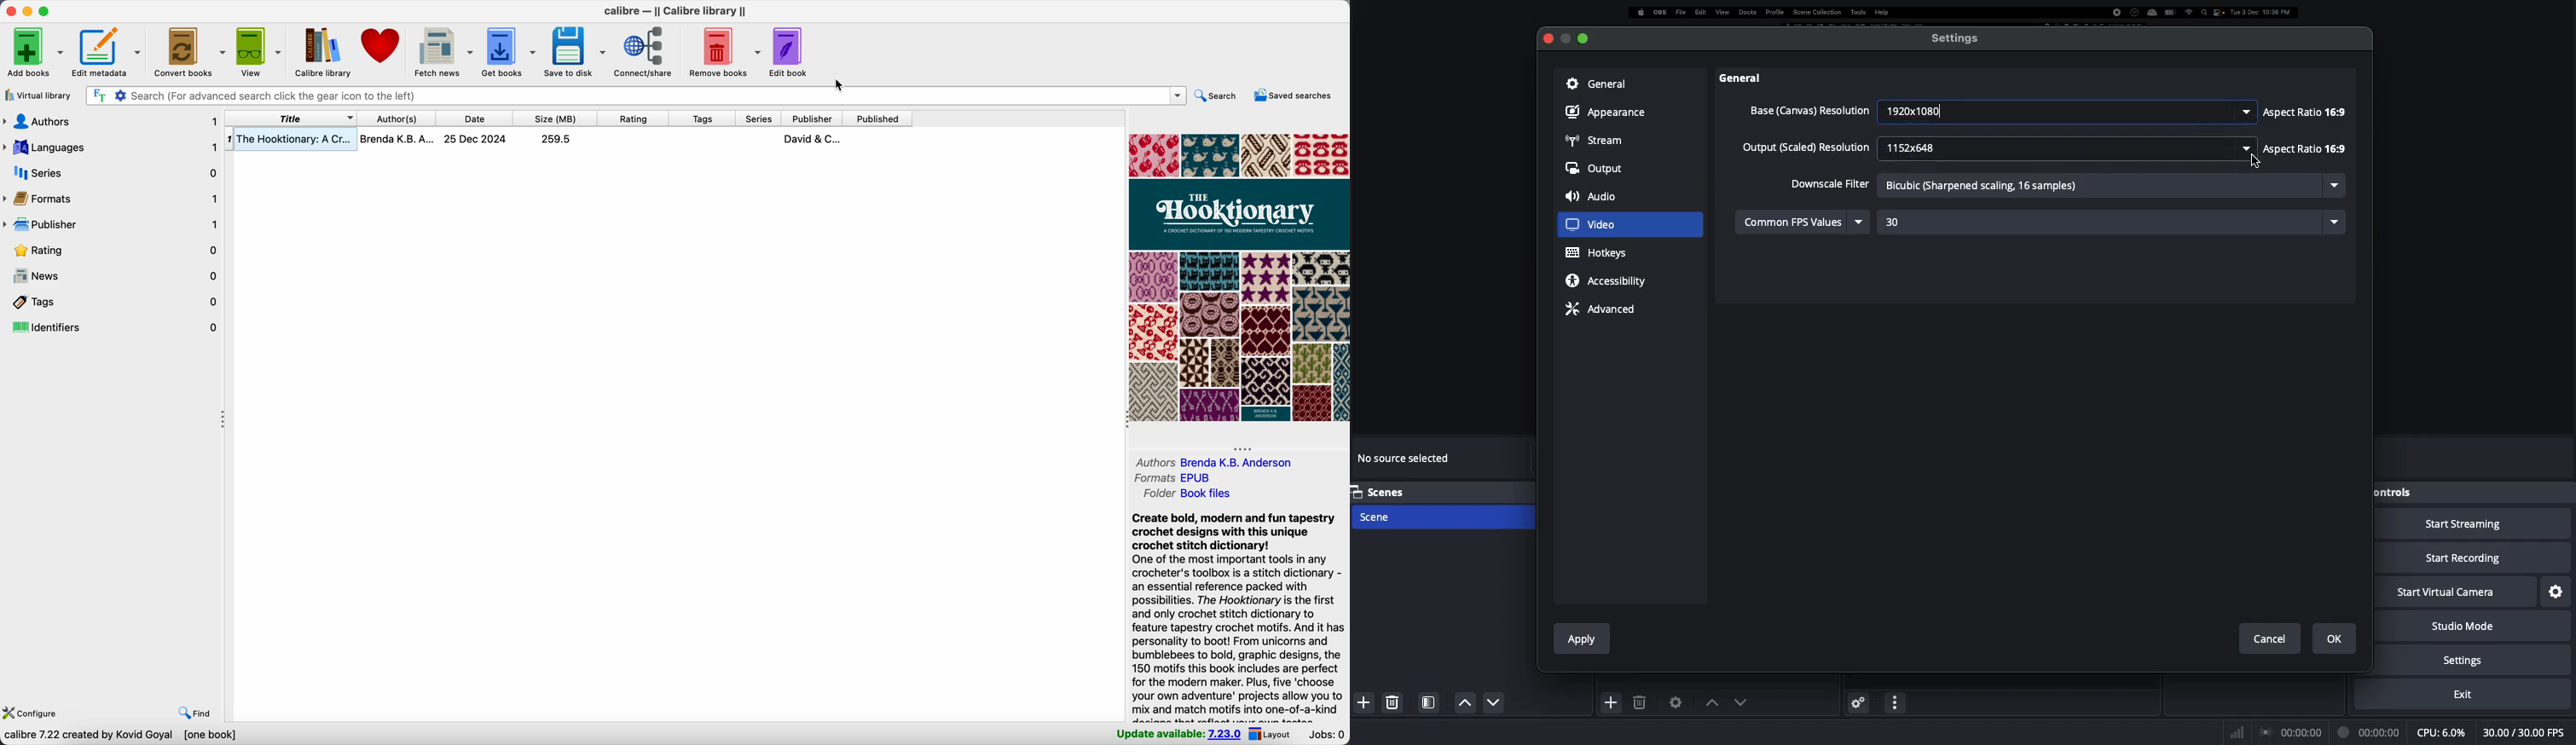  What do you see at coordinates (1583, 35) in the screenshot?
I see `minimize` at bounding box center [1583, 35].